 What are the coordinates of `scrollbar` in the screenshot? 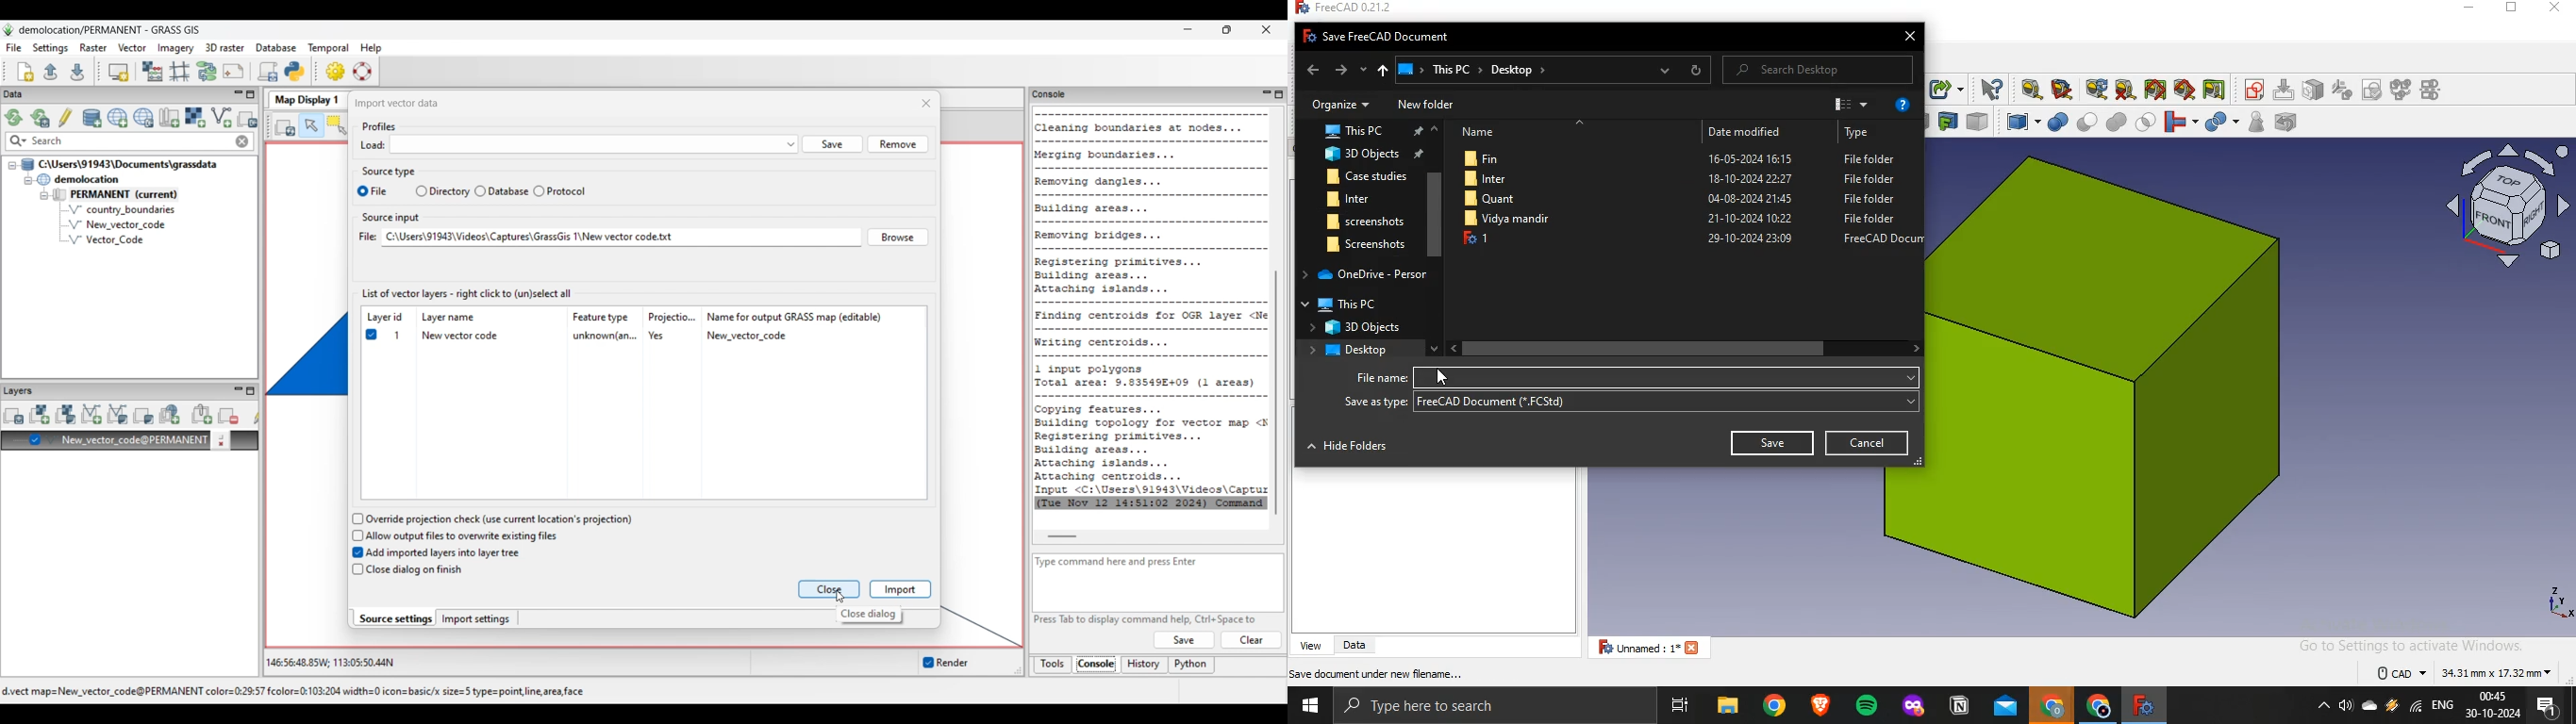 It's located at (1685, 348).